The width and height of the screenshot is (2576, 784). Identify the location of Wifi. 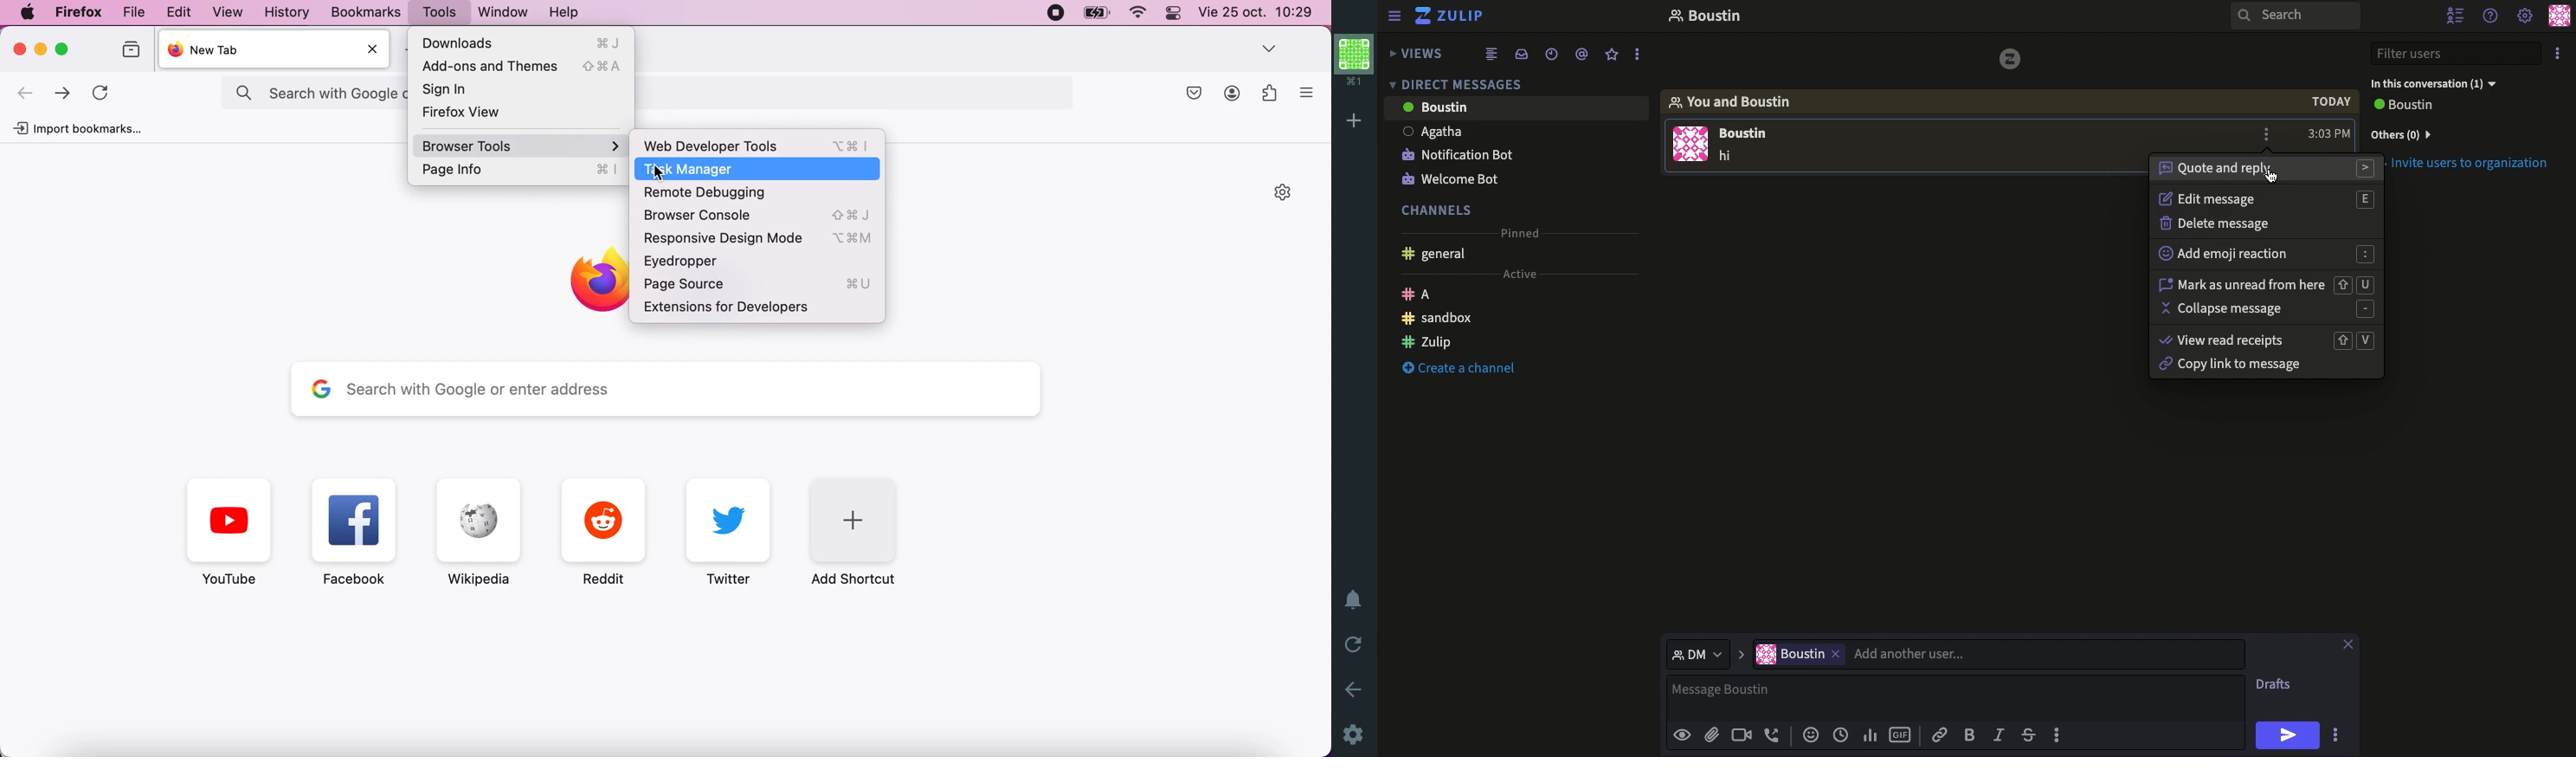
(1141, 14).